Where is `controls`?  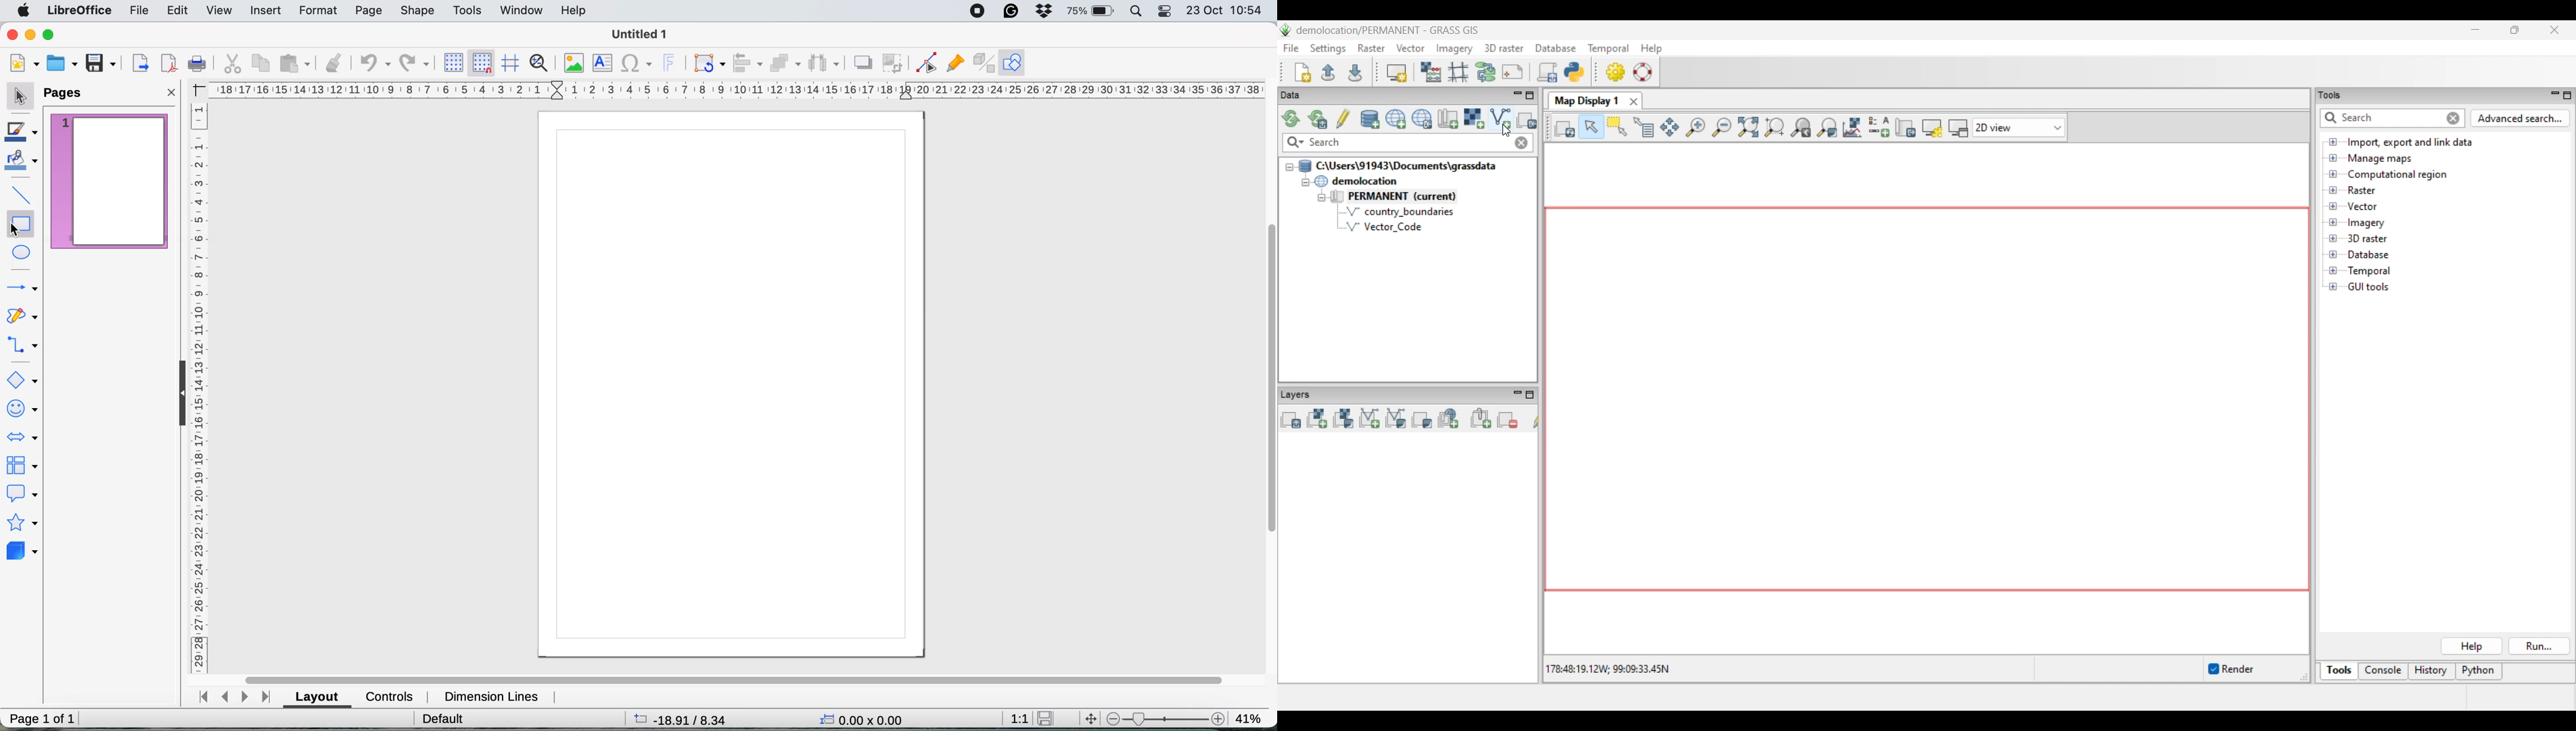
controls is located at coordinates (390, 696).